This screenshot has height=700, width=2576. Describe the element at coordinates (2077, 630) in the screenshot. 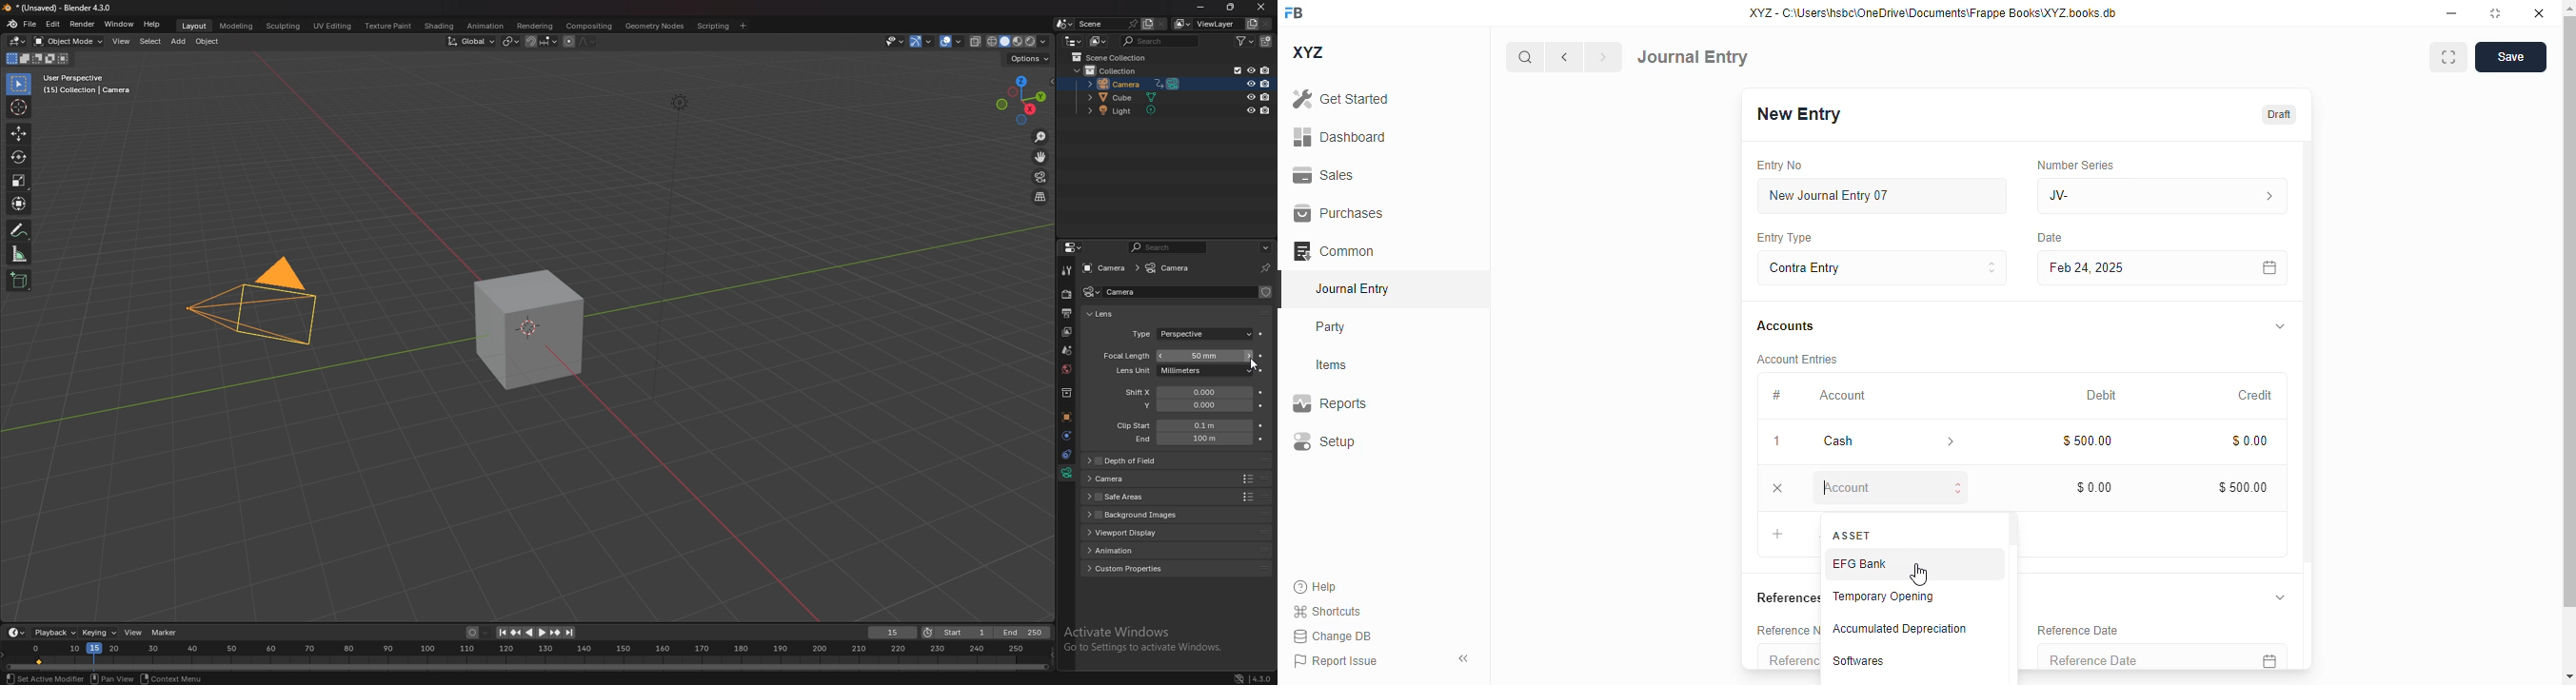

I see `reference date` at that location.